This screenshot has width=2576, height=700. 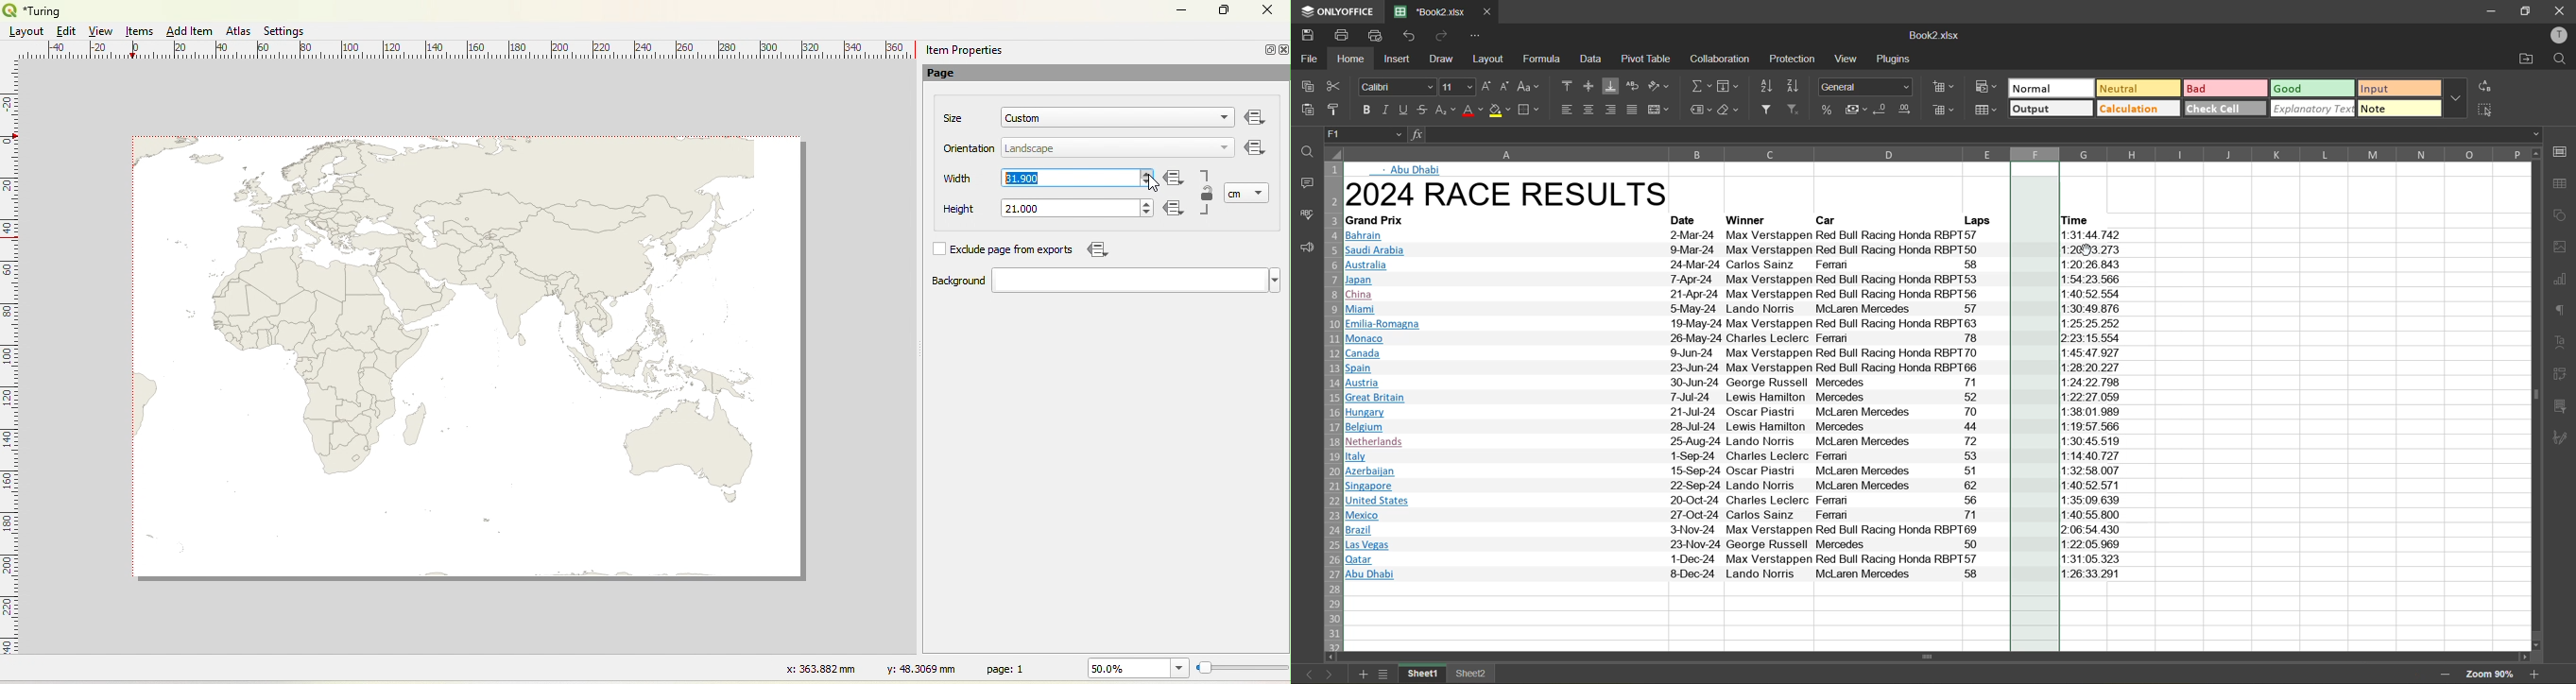 I want to click on 12:06:54 430, so click(x=2093, y=530).